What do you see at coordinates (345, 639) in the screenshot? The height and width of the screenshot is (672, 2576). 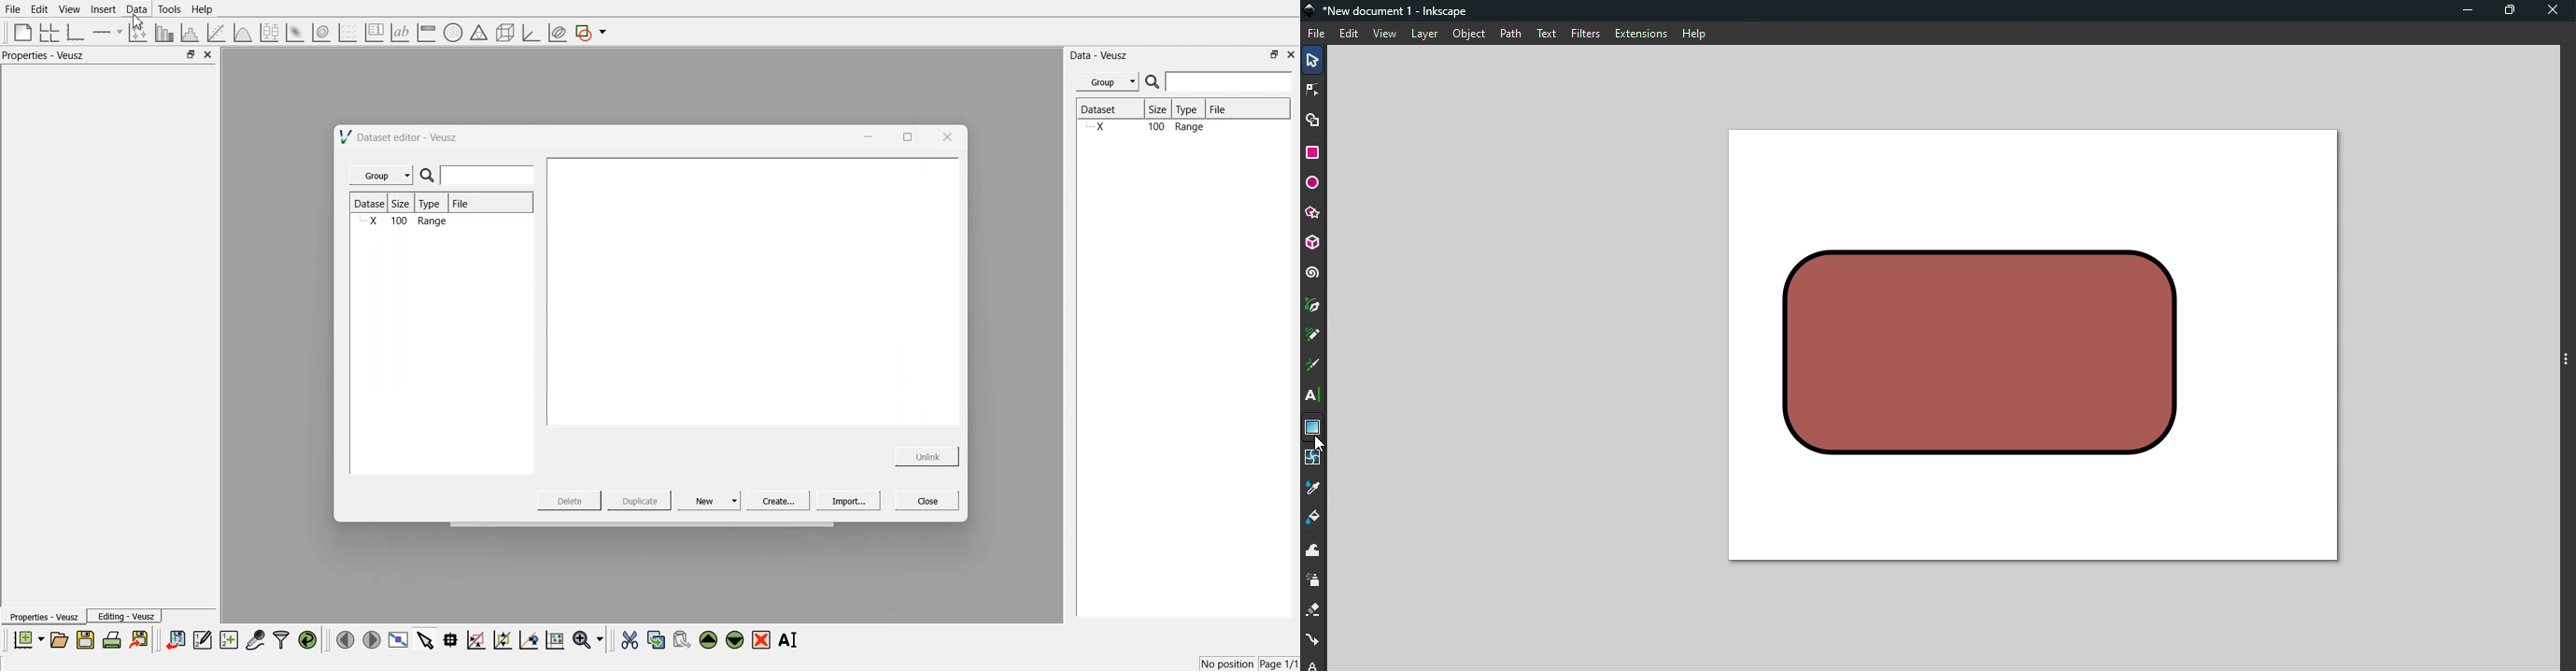 I see `move left` at bounding box center [345, 639].